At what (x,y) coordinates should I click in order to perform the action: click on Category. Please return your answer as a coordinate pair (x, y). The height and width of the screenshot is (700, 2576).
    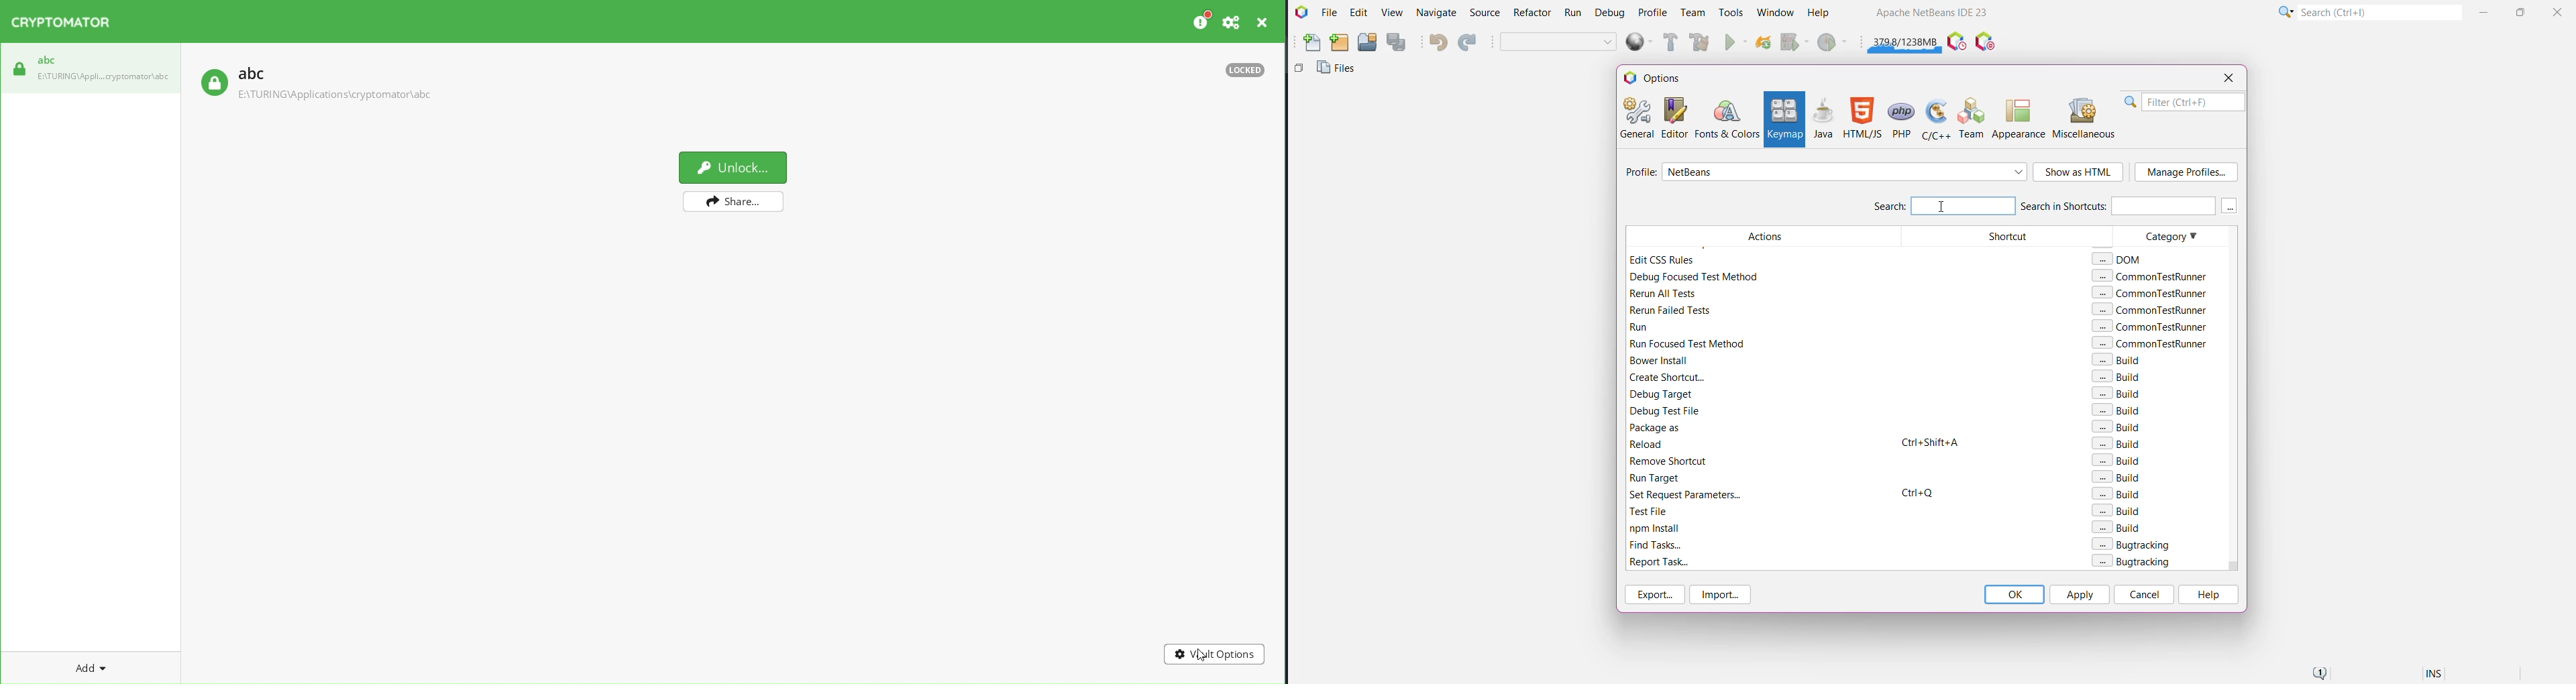
    Looking at the image, I should click on (2165, 361).